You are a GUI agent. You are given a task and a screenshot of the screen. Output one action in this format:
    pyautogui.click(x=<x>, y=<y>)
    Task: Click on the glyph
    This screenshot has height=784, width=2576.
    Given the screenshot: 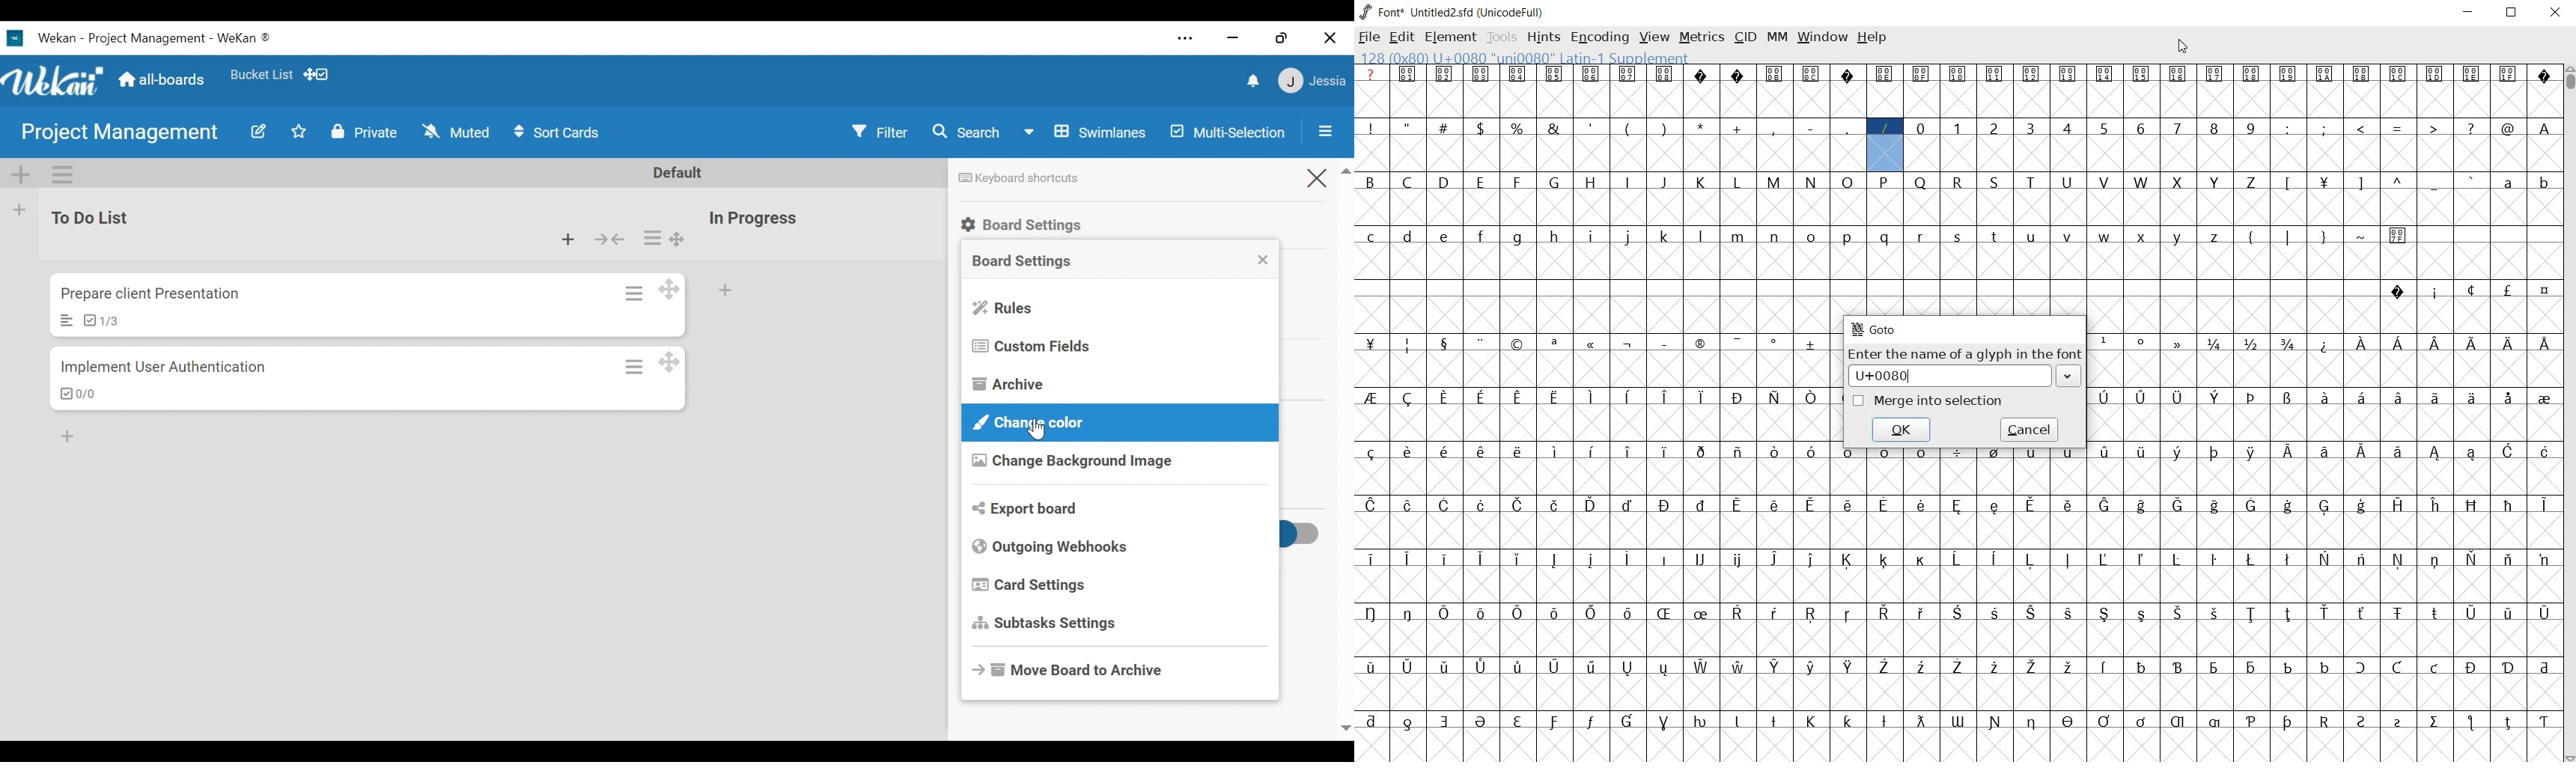 What is the action you would take?
    pyautogui.click(x=2105, y=506)
    